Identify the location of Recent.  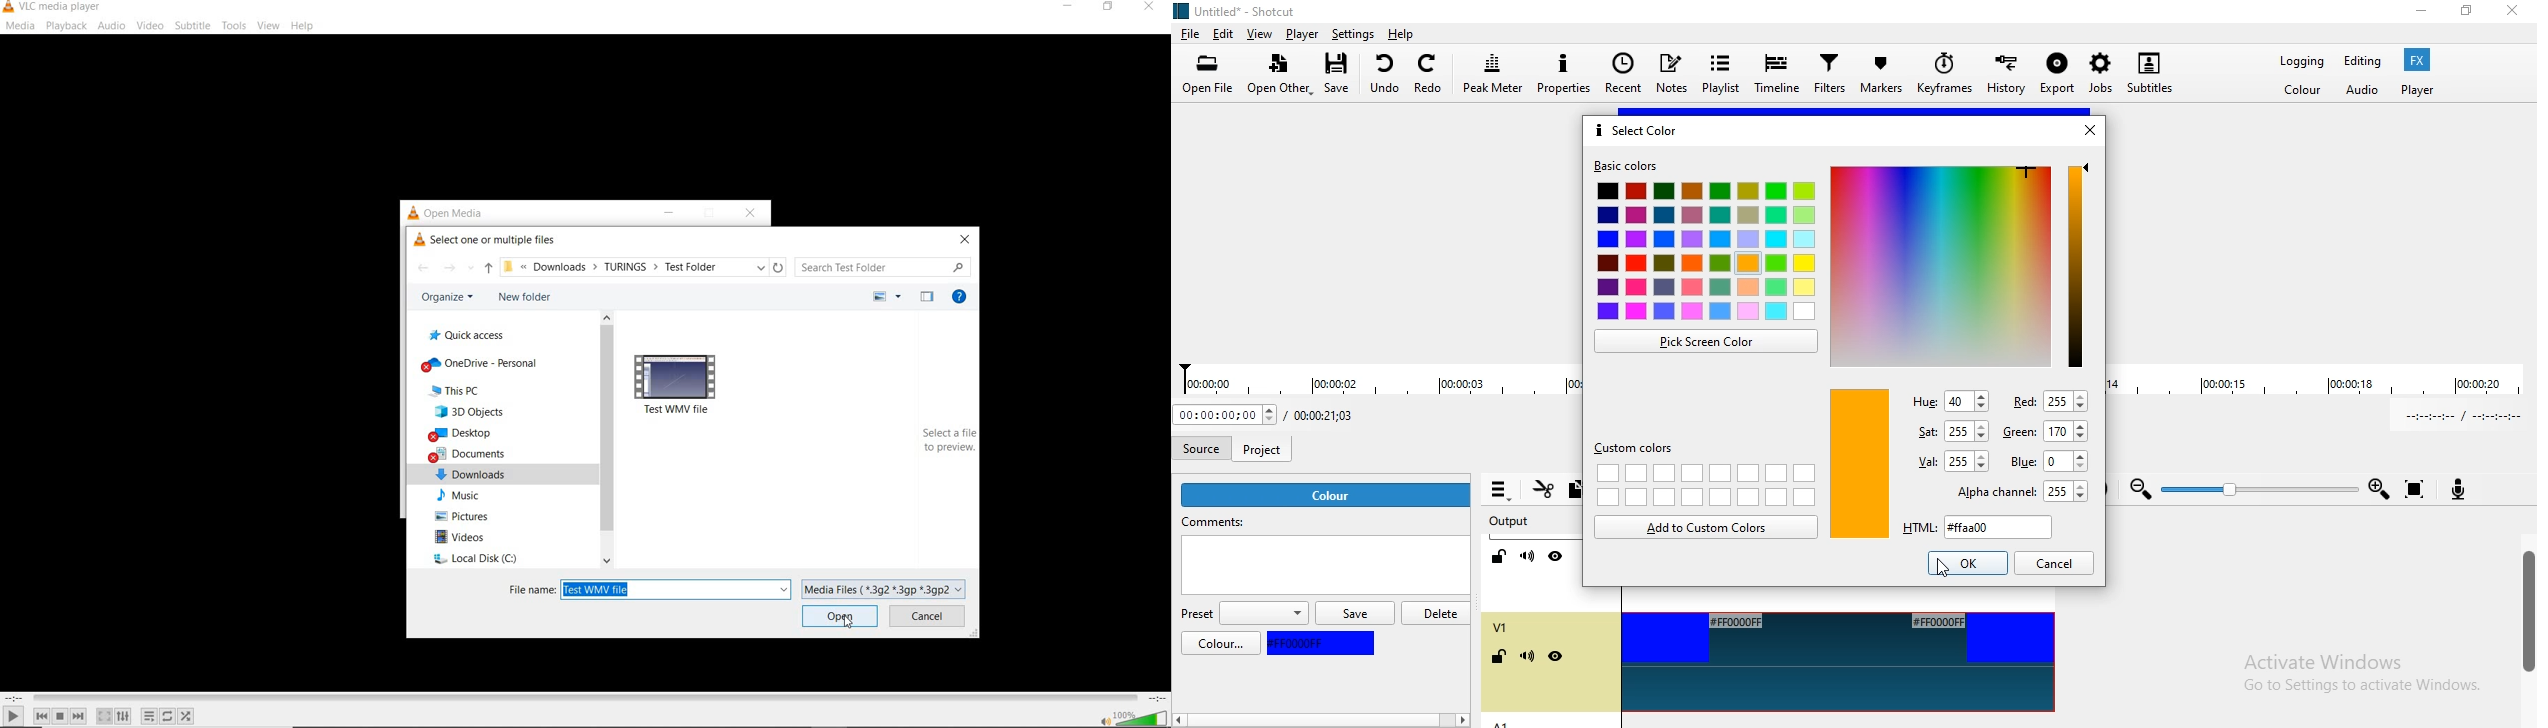
(1624, 72).